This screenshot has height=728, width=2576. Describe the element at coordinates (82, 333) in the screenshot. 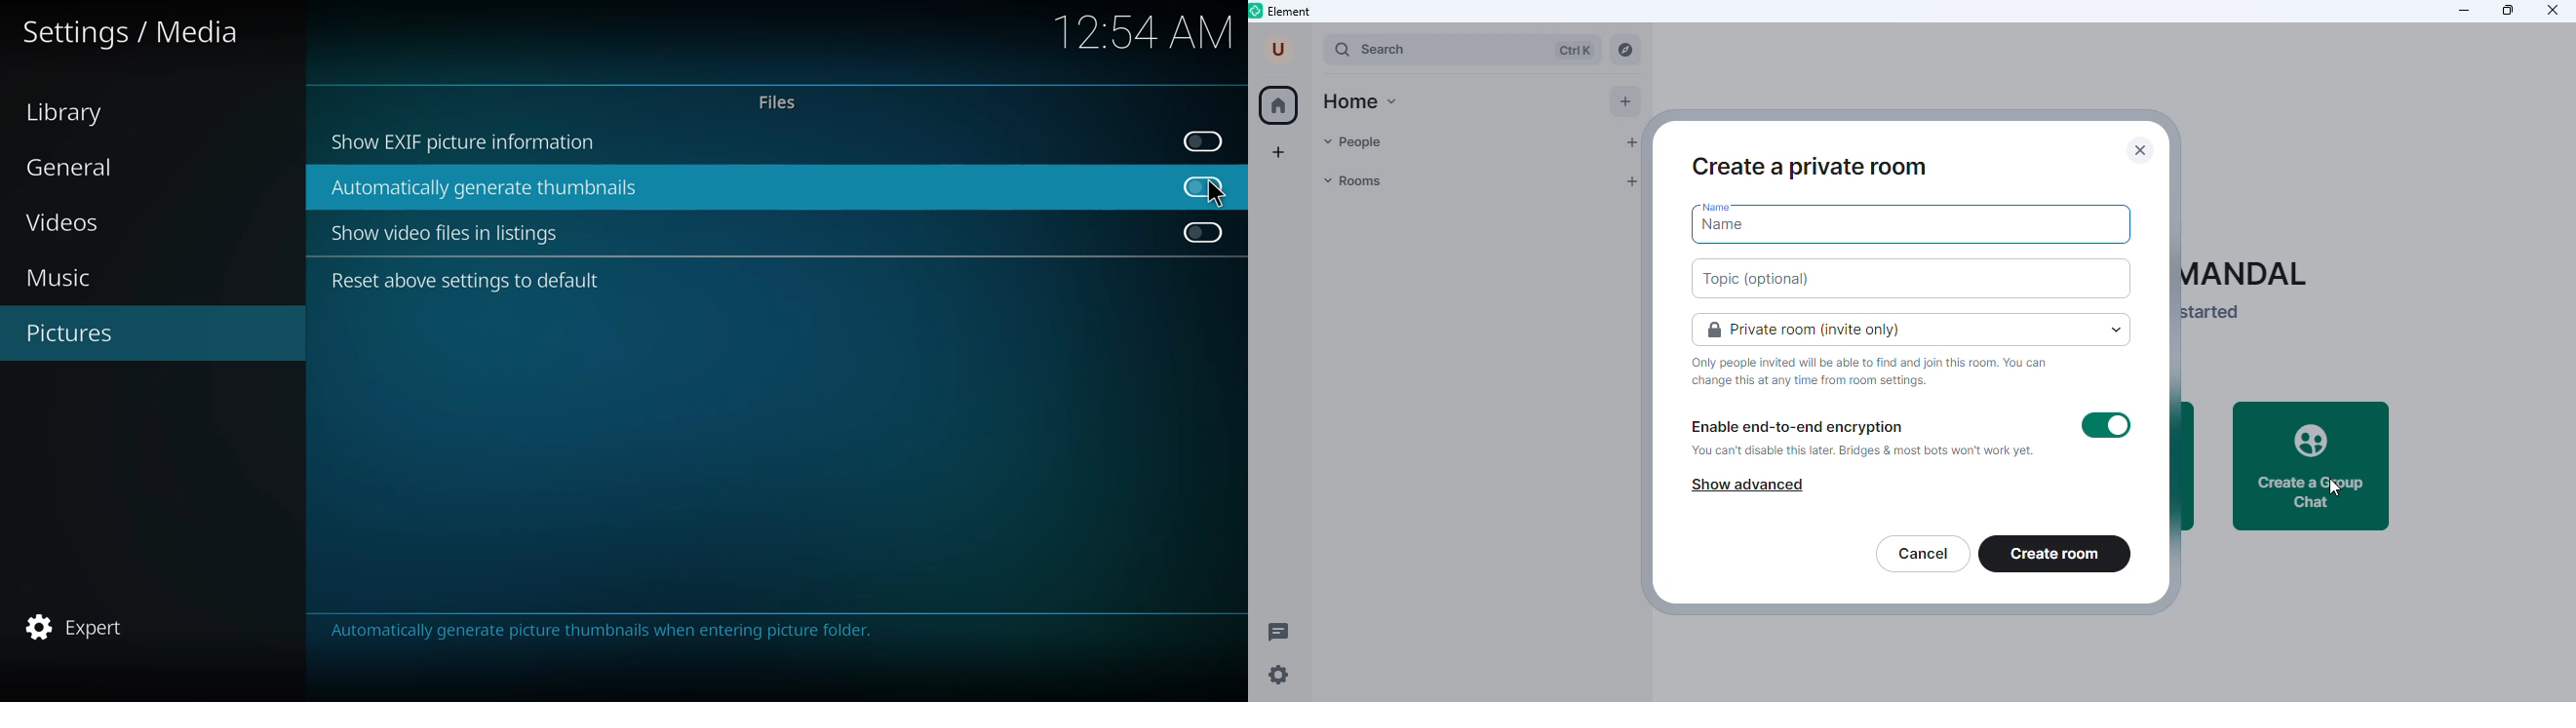

I see `pictures` at that location.